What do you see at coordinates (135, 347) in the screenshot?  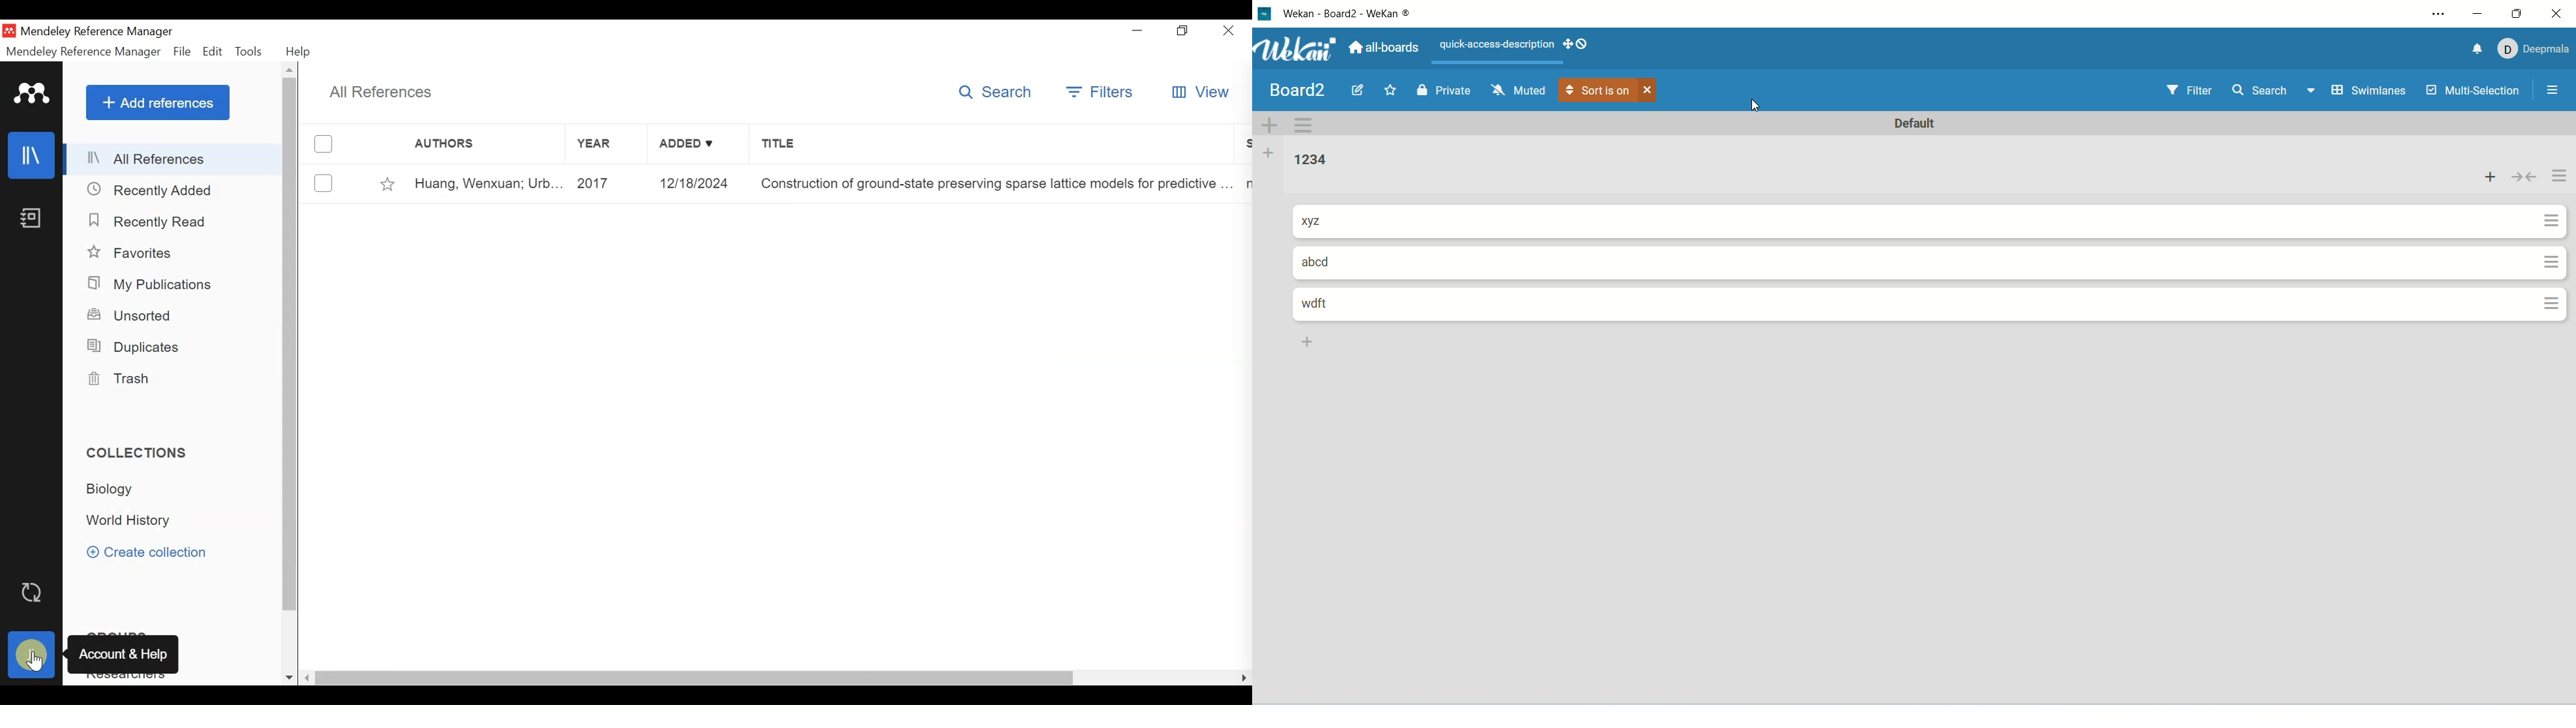 I see `Duplicates` at bounding box center [135, 347].